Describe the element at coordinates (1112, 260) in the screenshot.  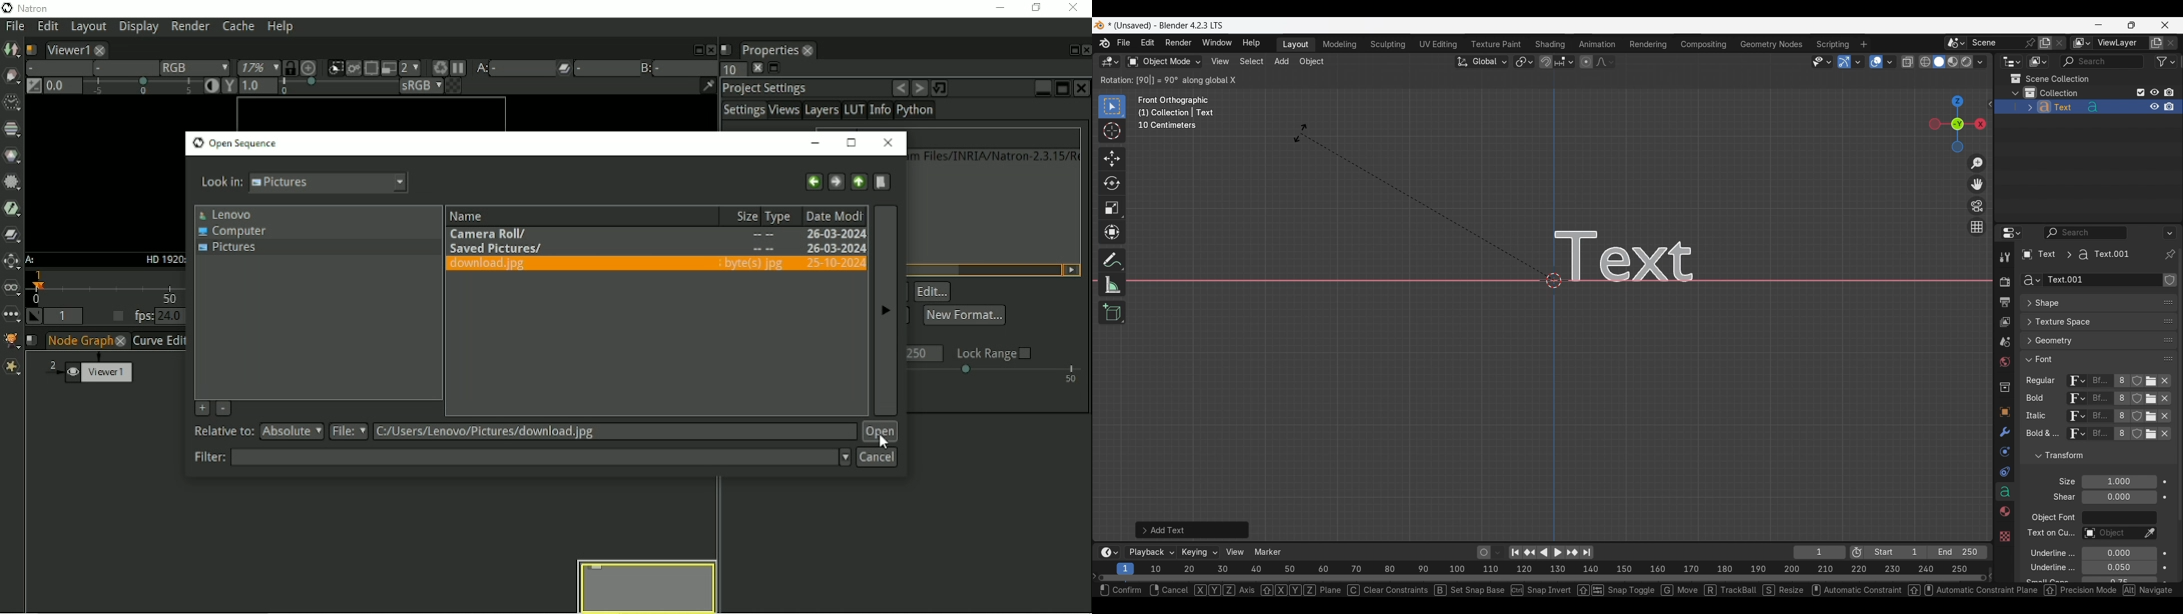
I see `Annotate` at that location.